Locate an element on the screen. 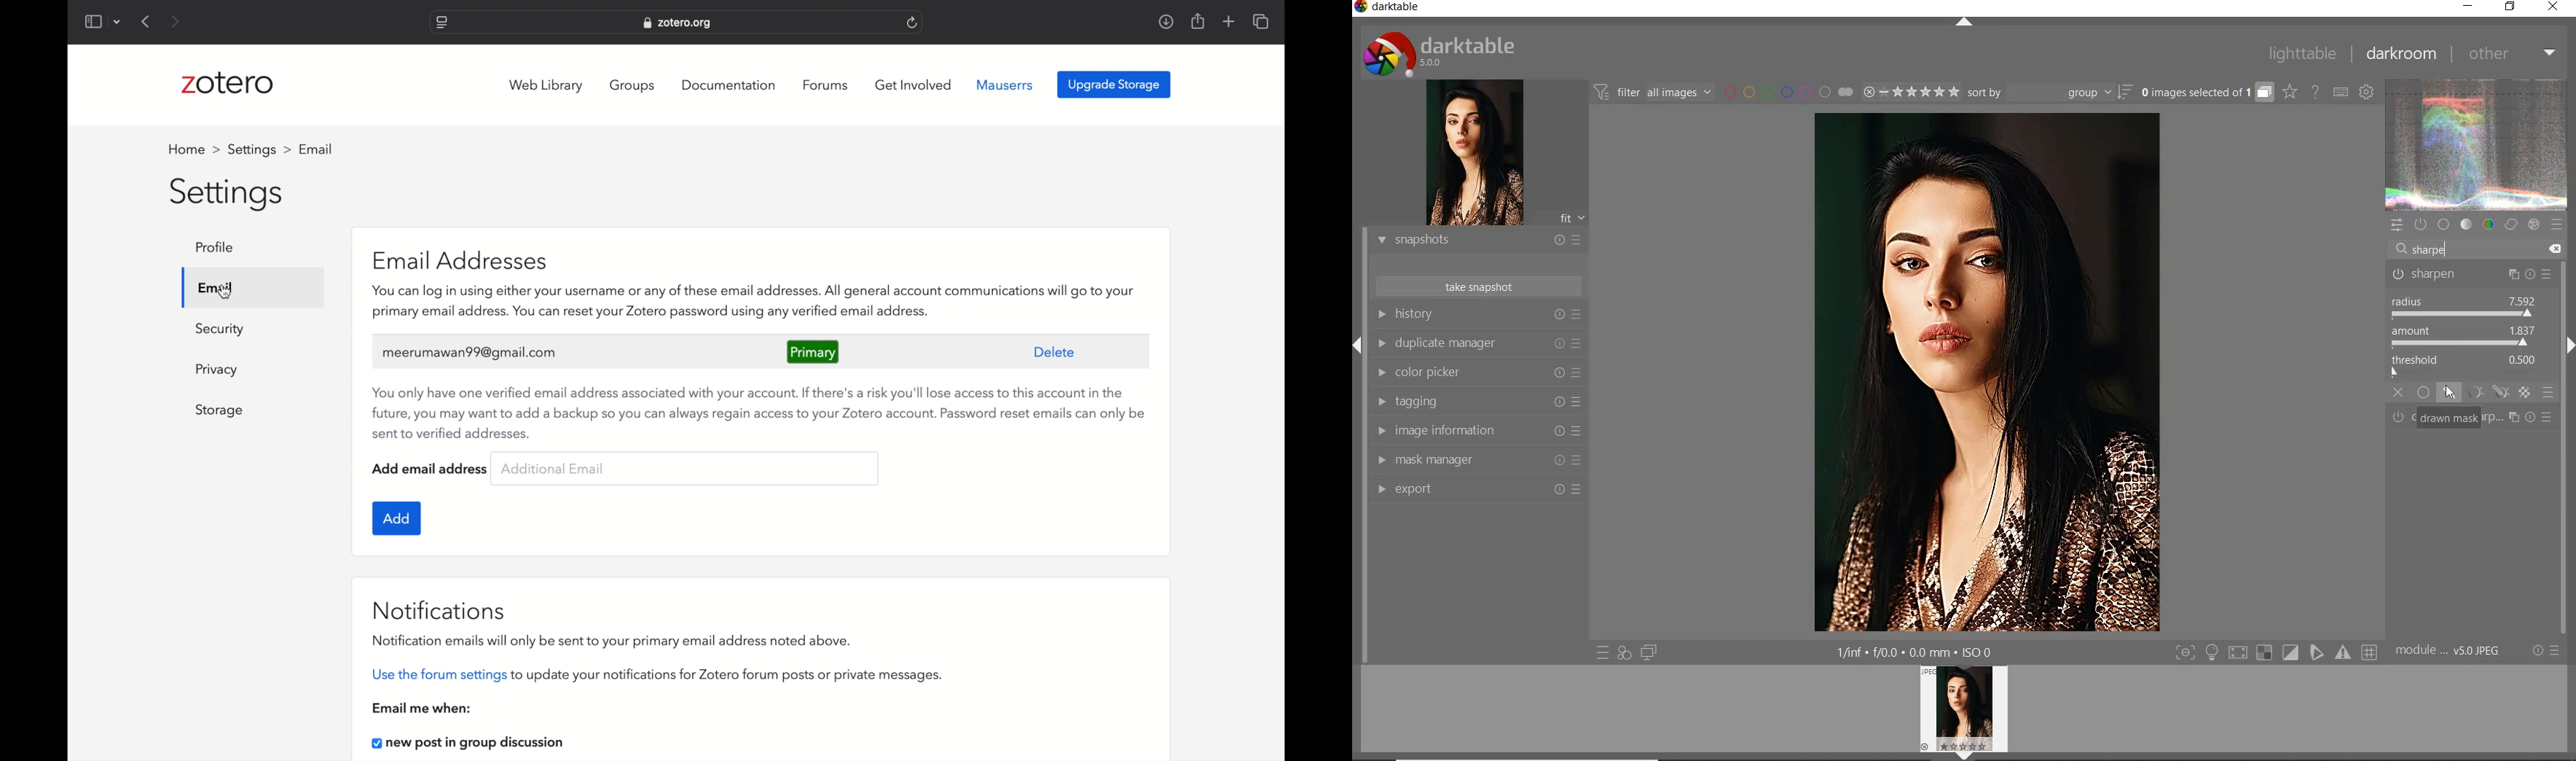  base is located at coordinates (2443, 224).